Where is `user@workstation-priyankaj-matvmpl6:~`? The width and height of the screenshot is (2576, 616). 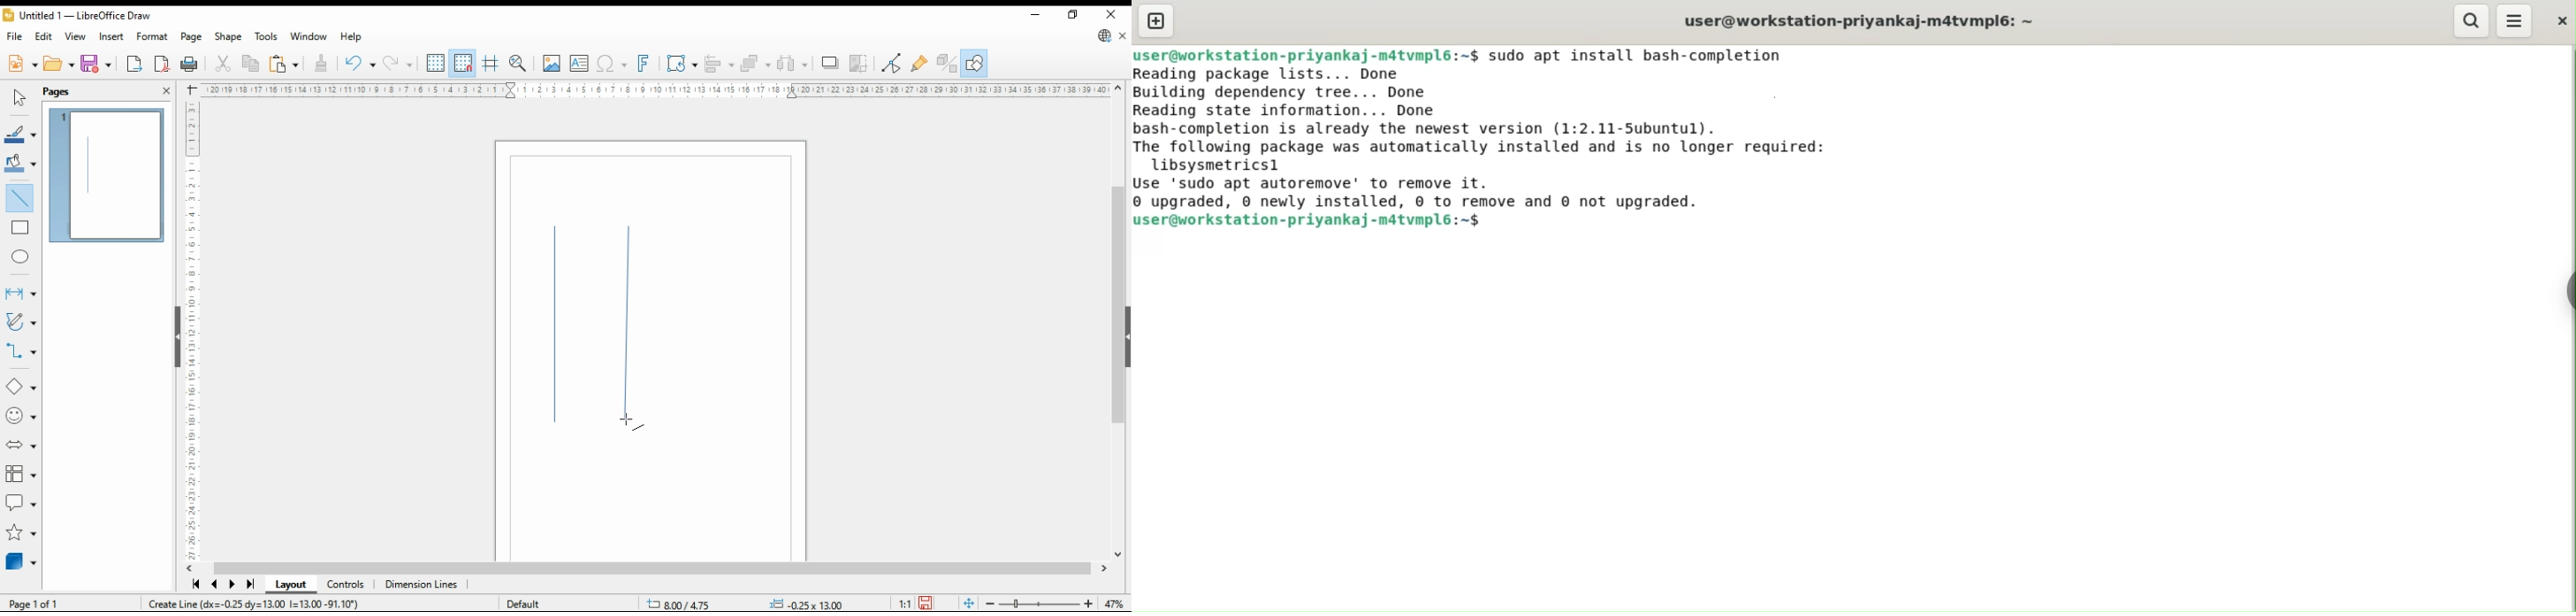
user@workstation-priyankaj-matvmpl6:~ is located at coordinates (1294, 52).